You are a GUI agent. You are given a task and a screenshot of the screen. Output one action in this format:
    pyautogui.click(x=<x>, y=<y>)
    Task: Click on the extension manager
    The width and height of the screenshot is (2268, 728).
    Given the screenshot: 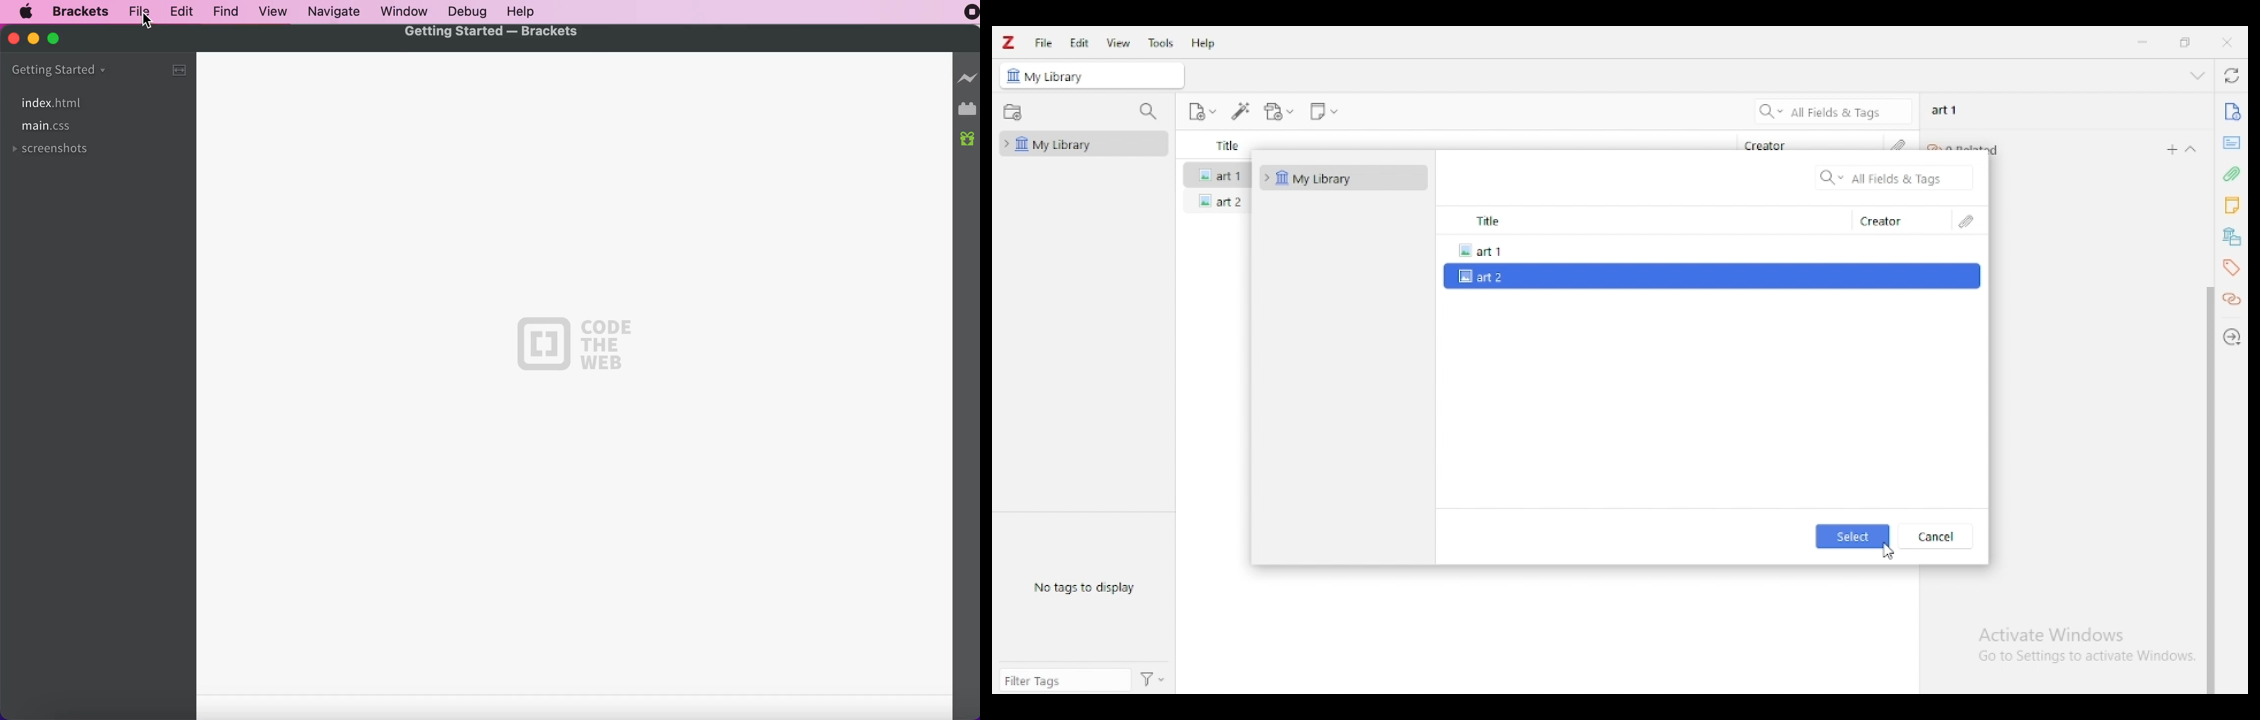 What is the action you would take?
    pyautogui.click(x=967, y=108)
    